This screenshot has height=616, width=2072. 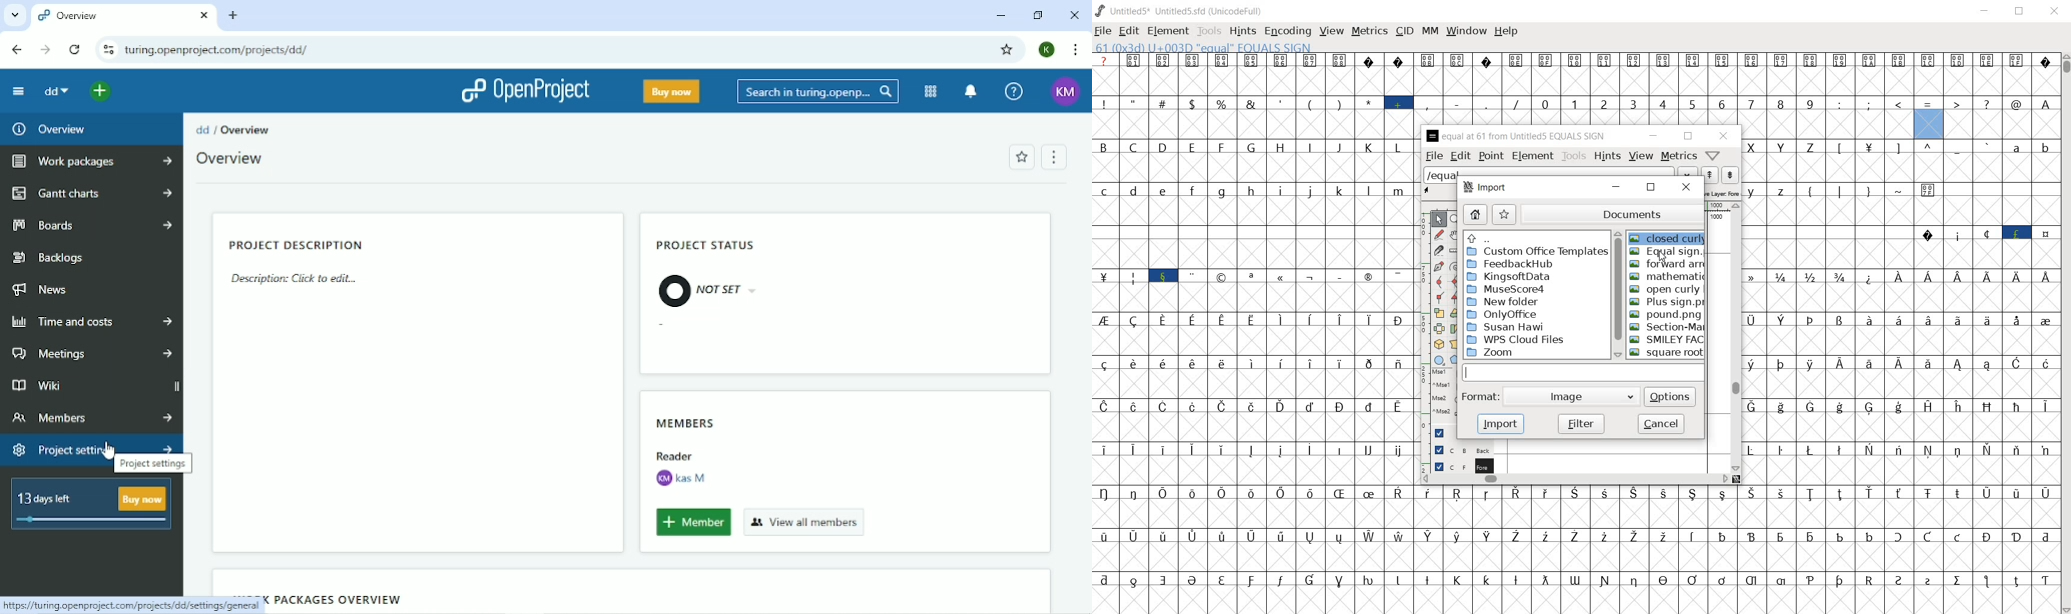 What do you see at coordinates (248, 130) in the screenshot?
I see `Overview` at bounding box center [248, 130].